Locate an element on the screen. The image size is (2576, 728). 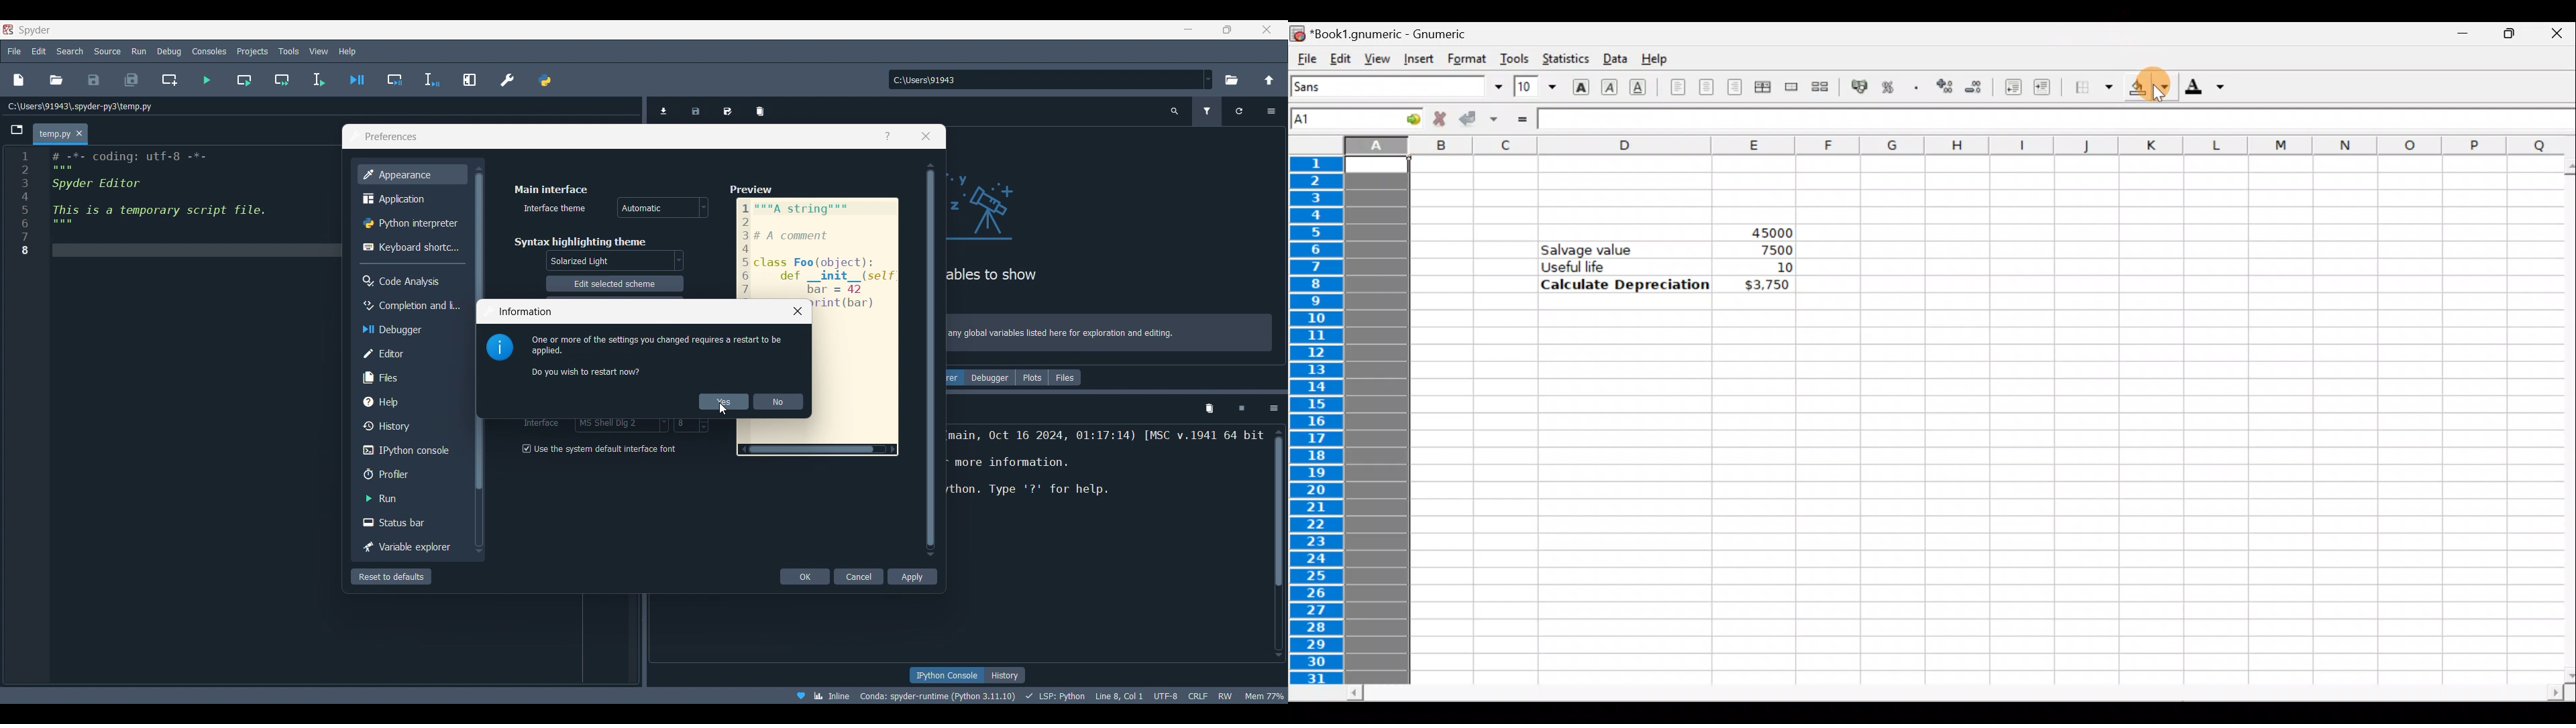
Save file is located at coordinates (95, 80).